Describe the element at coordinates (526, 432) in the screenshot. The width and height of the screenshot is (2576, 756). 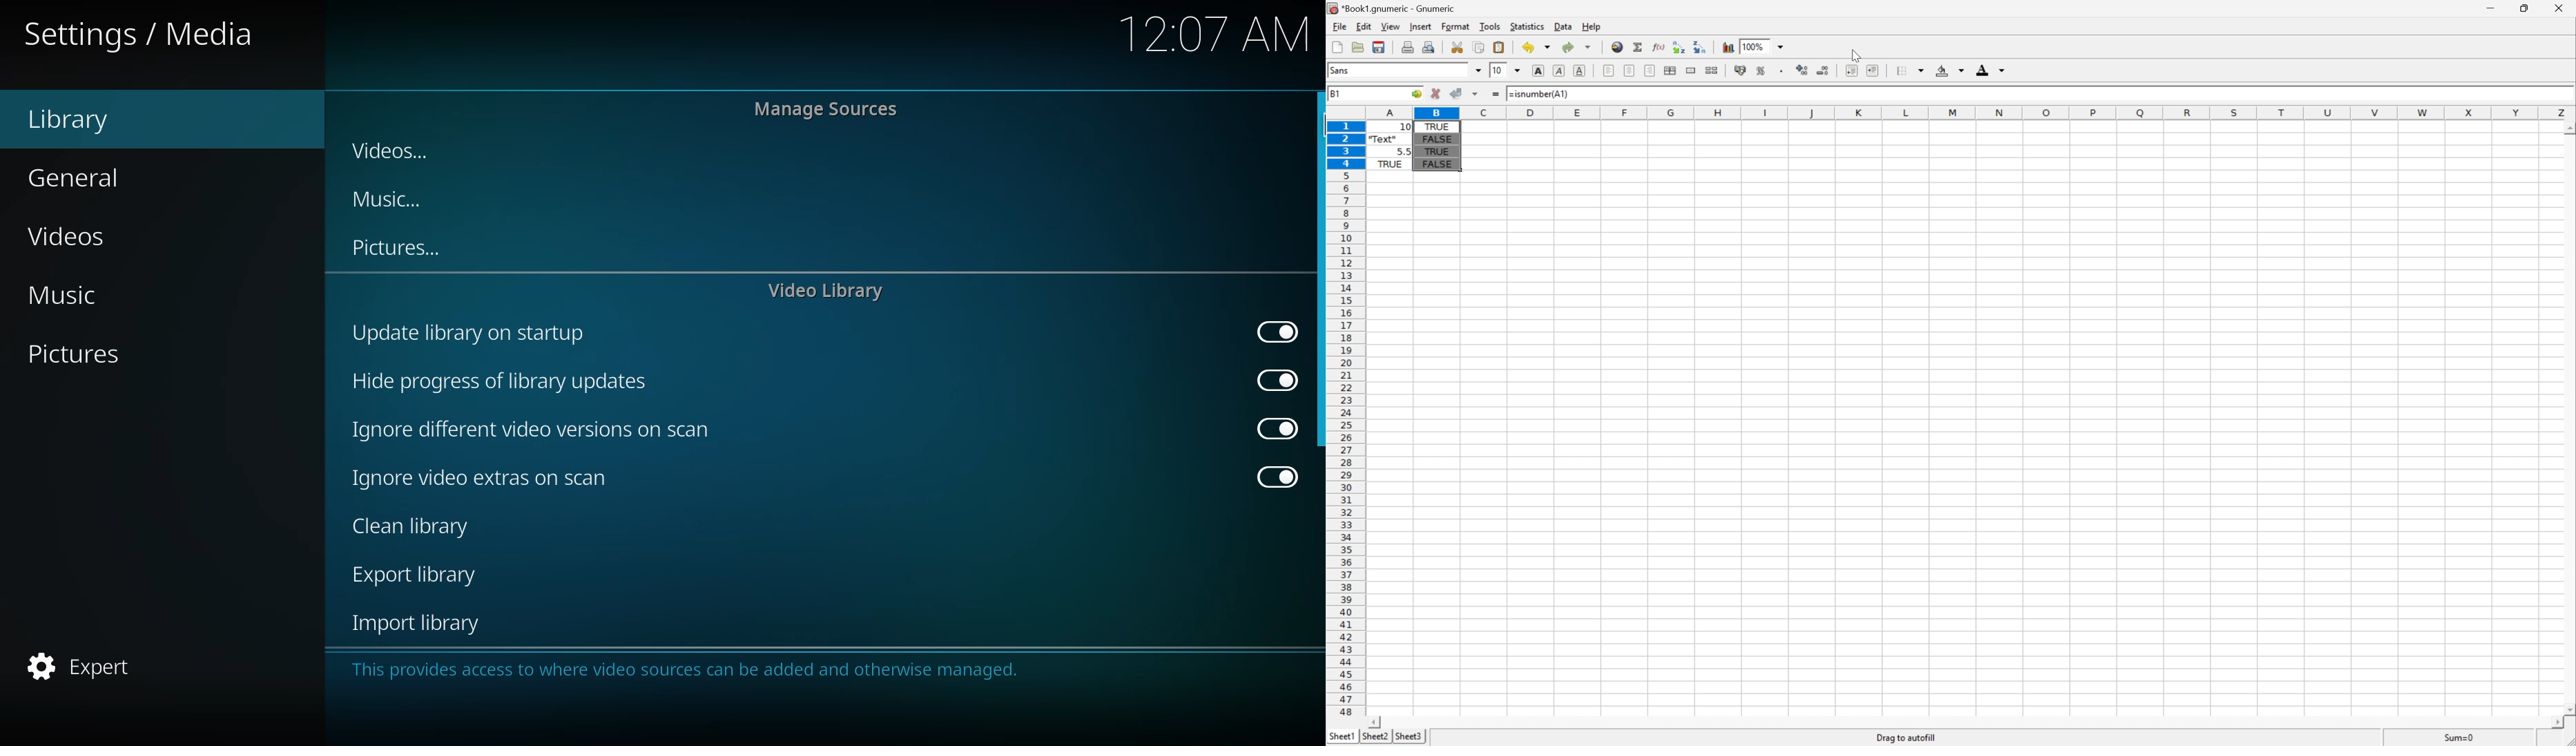
I see `hide progress` at that location.